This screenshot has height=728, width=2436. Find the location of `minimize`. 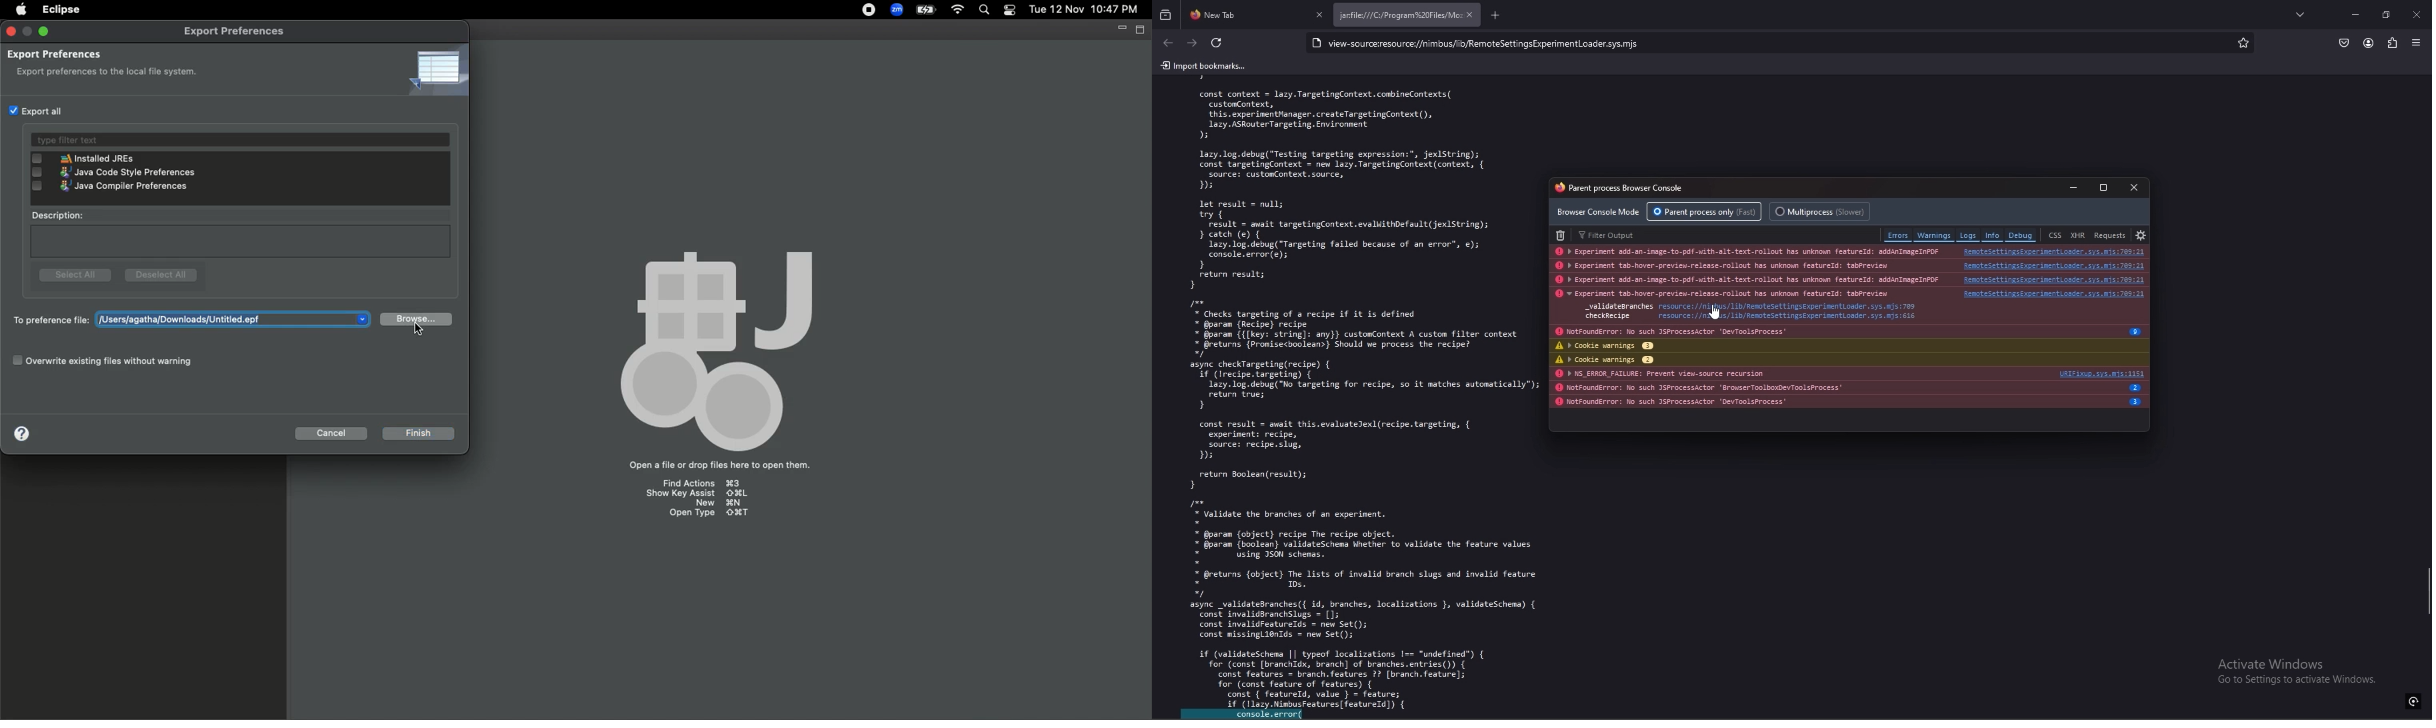

minimize is located at coordinates (2075, 188).